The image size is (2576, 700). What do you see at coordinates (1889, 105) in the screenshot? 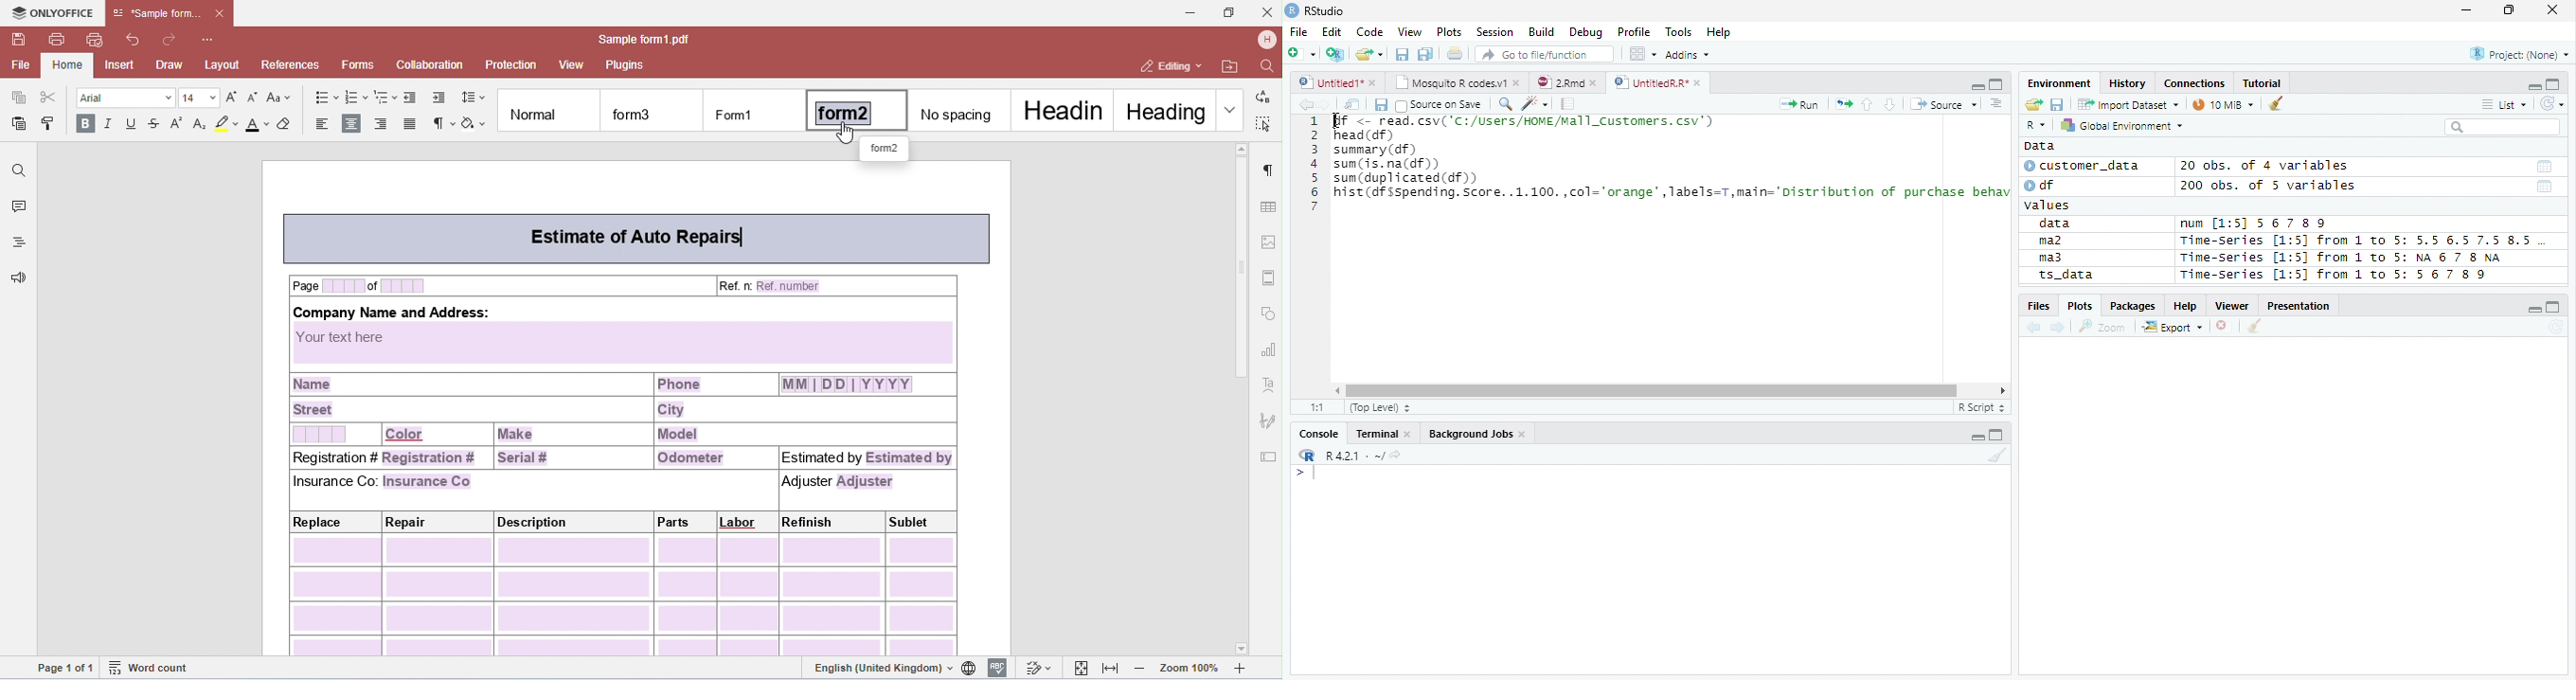
I see `Down` at bounding box center [1889, 105].